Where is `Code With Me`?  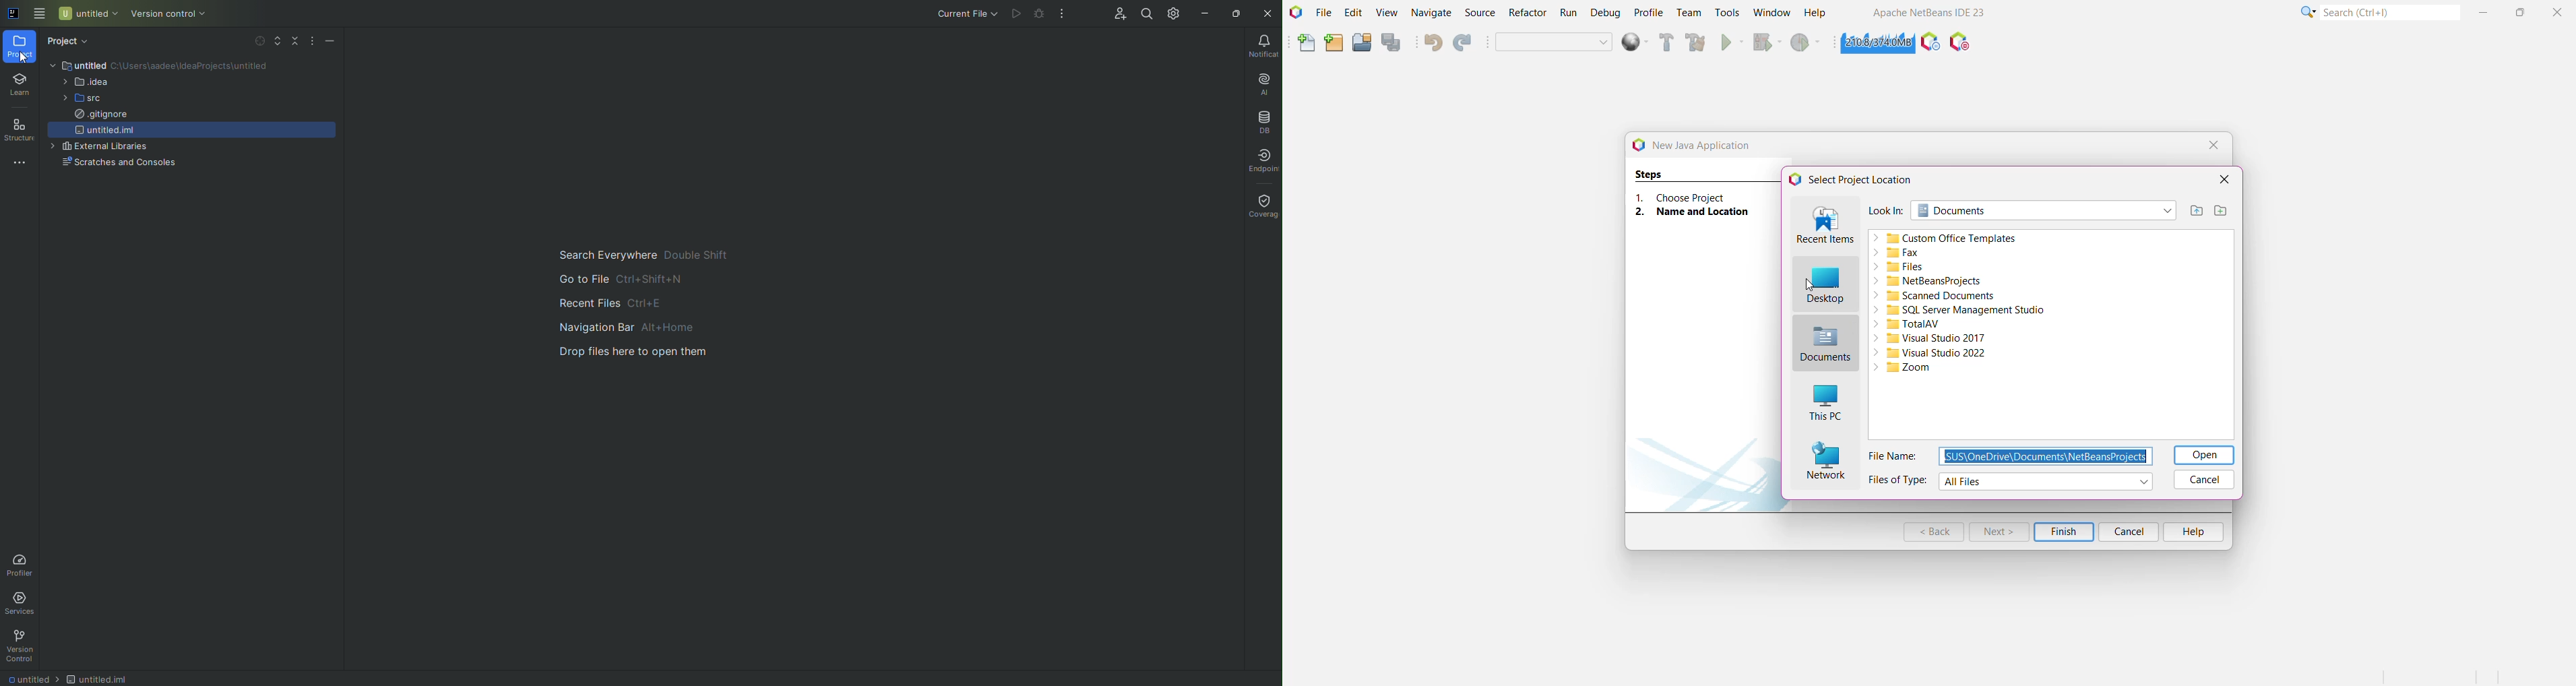
Code With Me is located at coordinates (1117, 15).